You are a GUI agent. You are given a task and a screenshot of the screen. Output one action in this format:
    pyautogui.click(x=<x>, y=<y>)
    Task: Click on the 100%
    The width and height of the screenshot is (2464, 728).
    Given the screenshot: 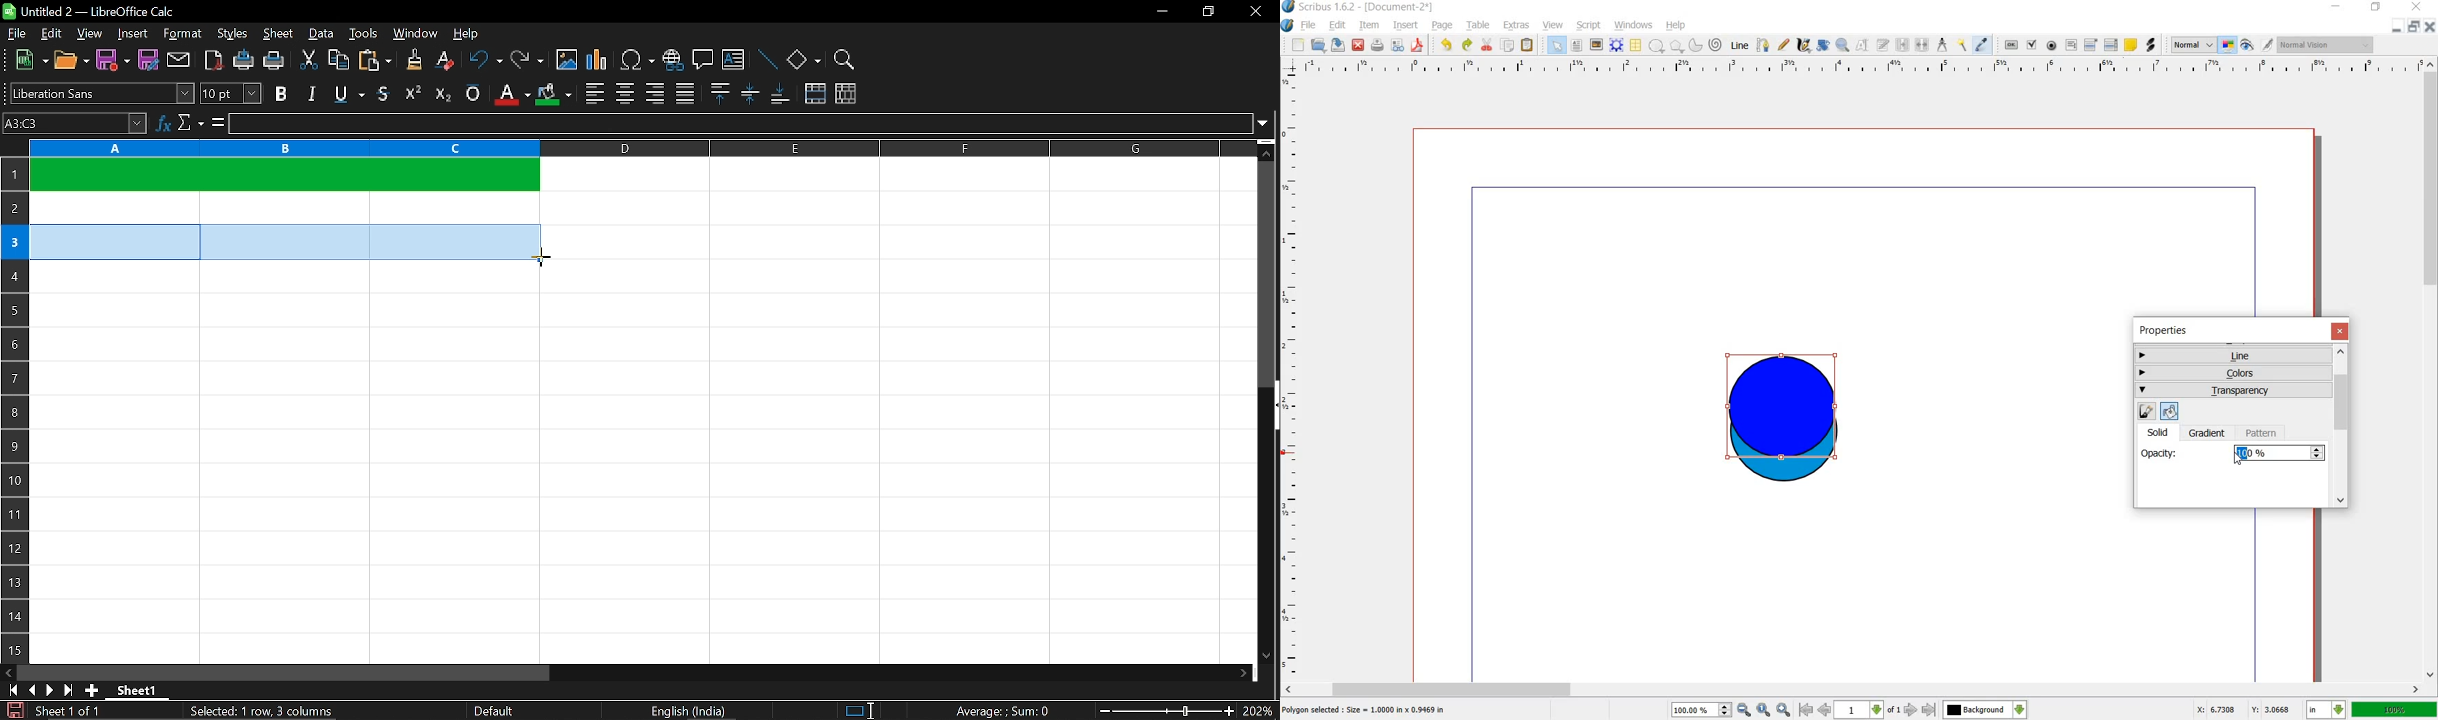 What is the action you would take?
    pyautogui.click(x=1694, y=709)
    